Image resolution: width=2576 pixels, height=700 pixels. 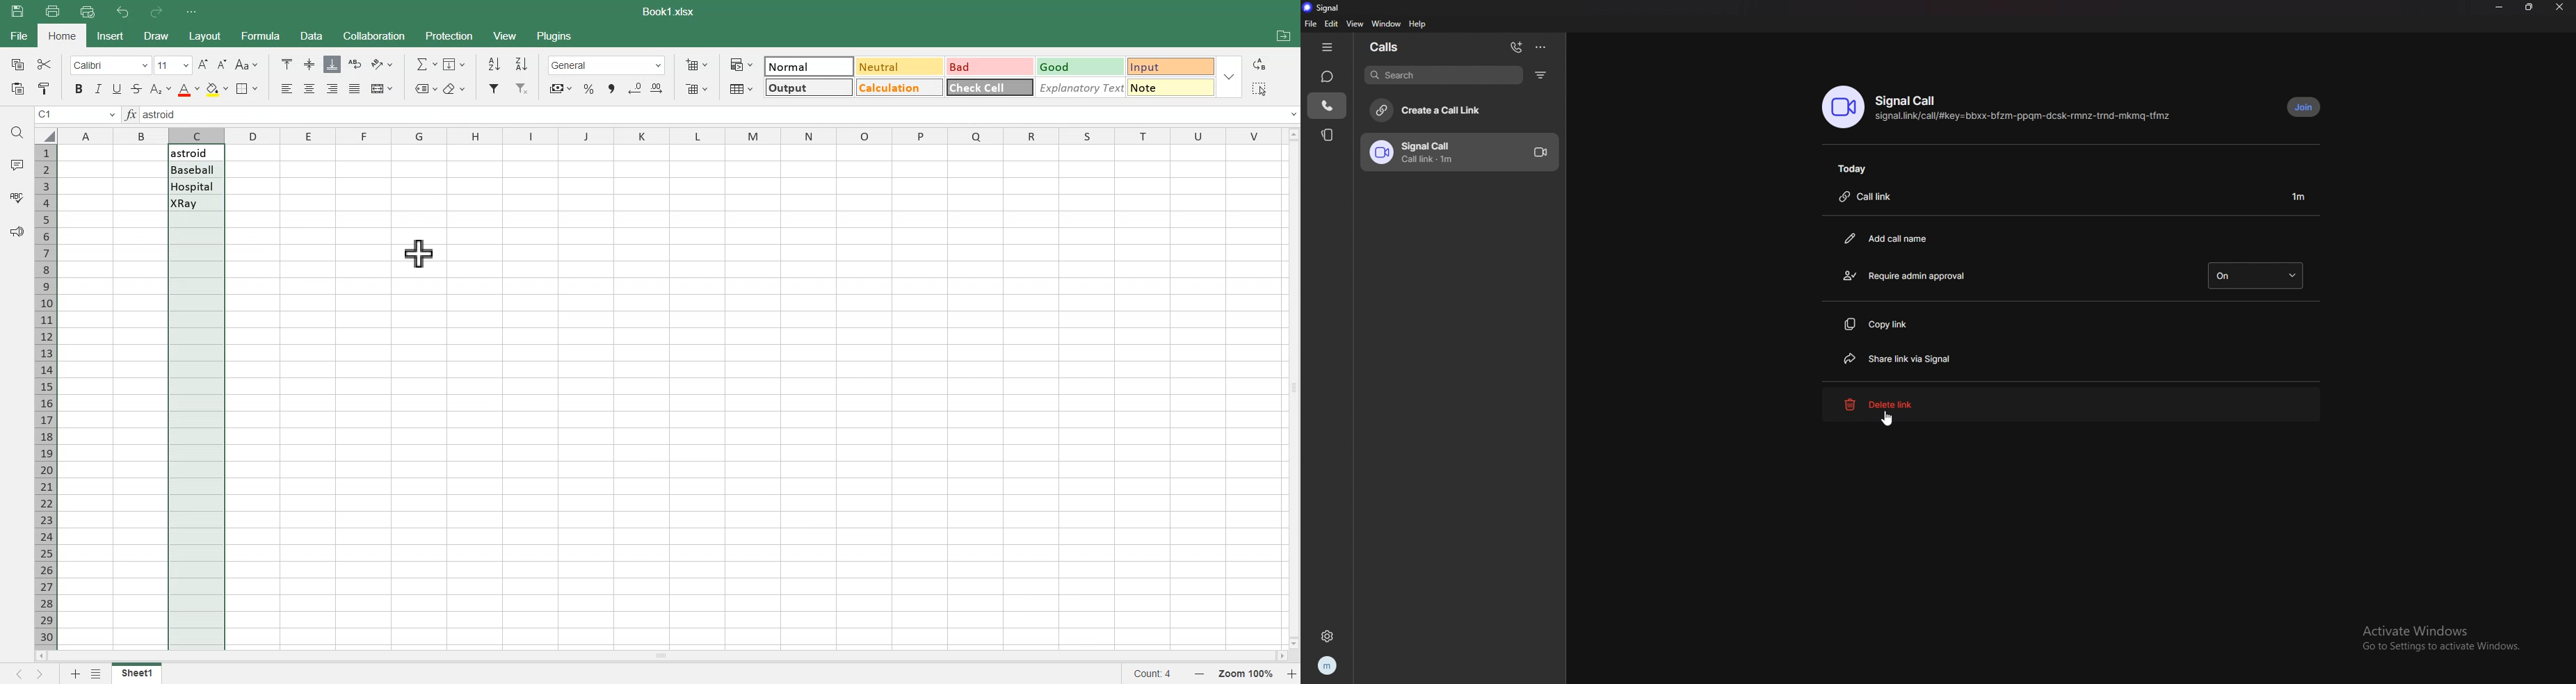 I want to click on Border, so click(x=247, y=89).